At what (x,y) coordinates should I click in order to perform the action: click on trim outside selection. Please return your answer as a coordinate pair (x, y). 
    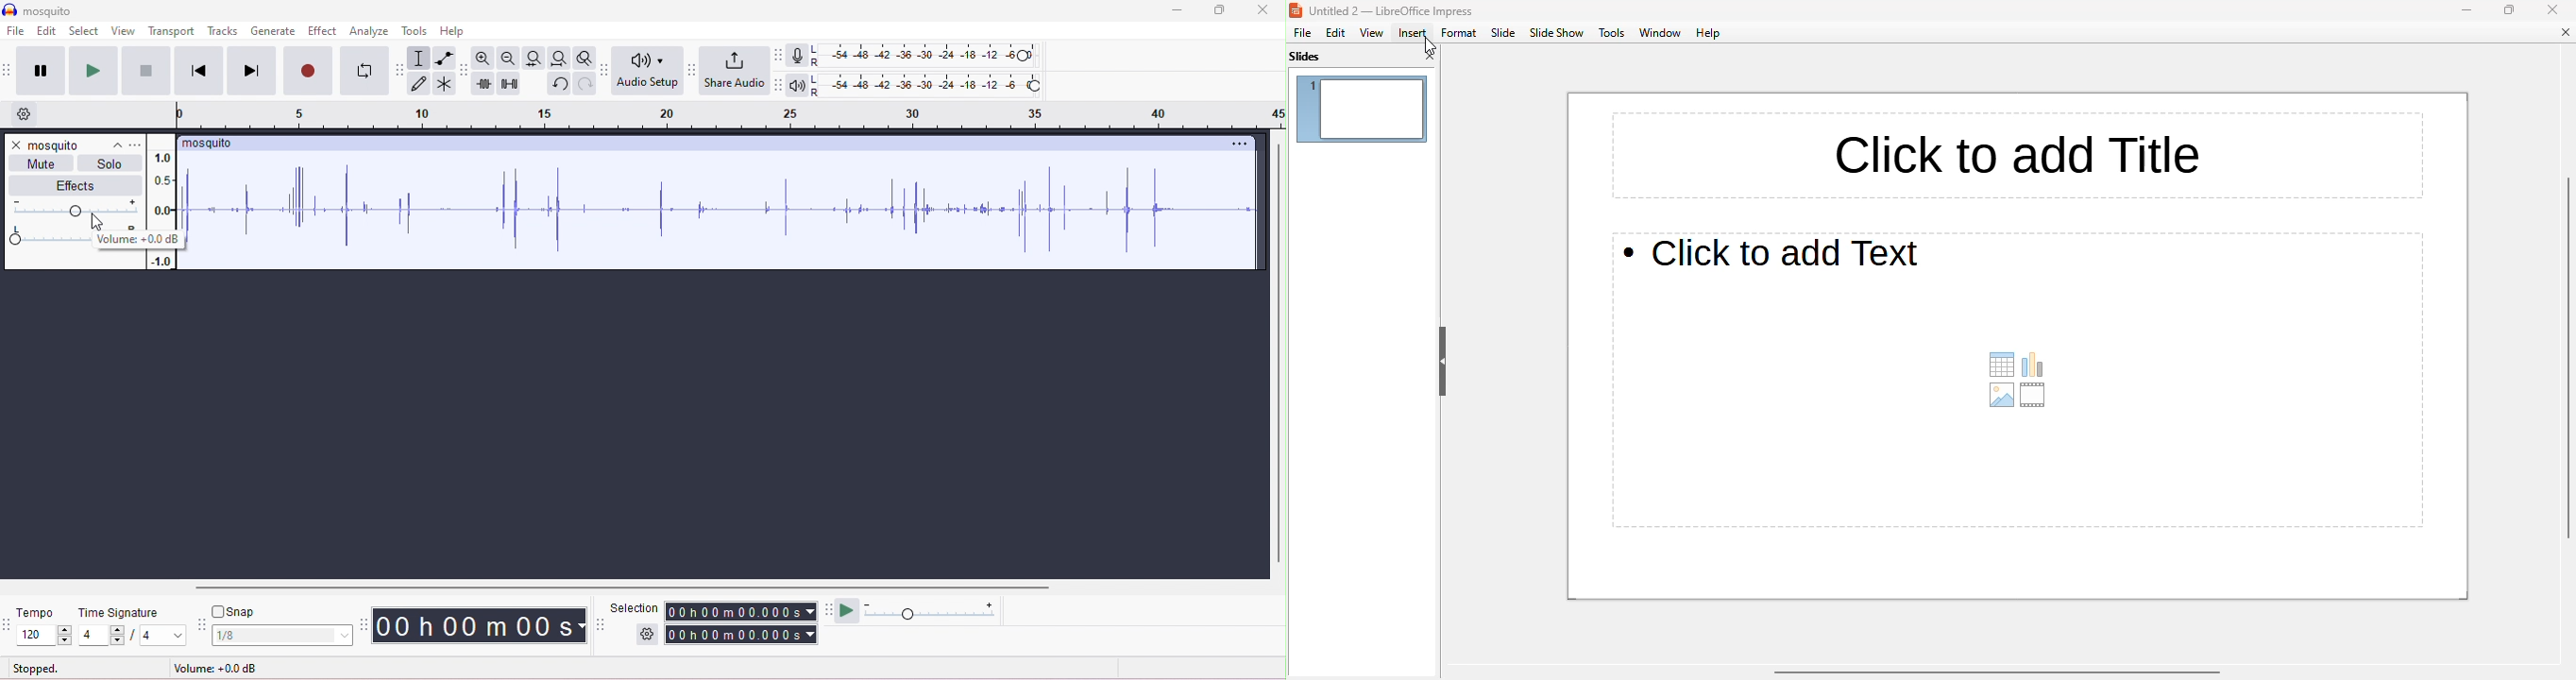
    Looking at the image, I should click on (486, 83).